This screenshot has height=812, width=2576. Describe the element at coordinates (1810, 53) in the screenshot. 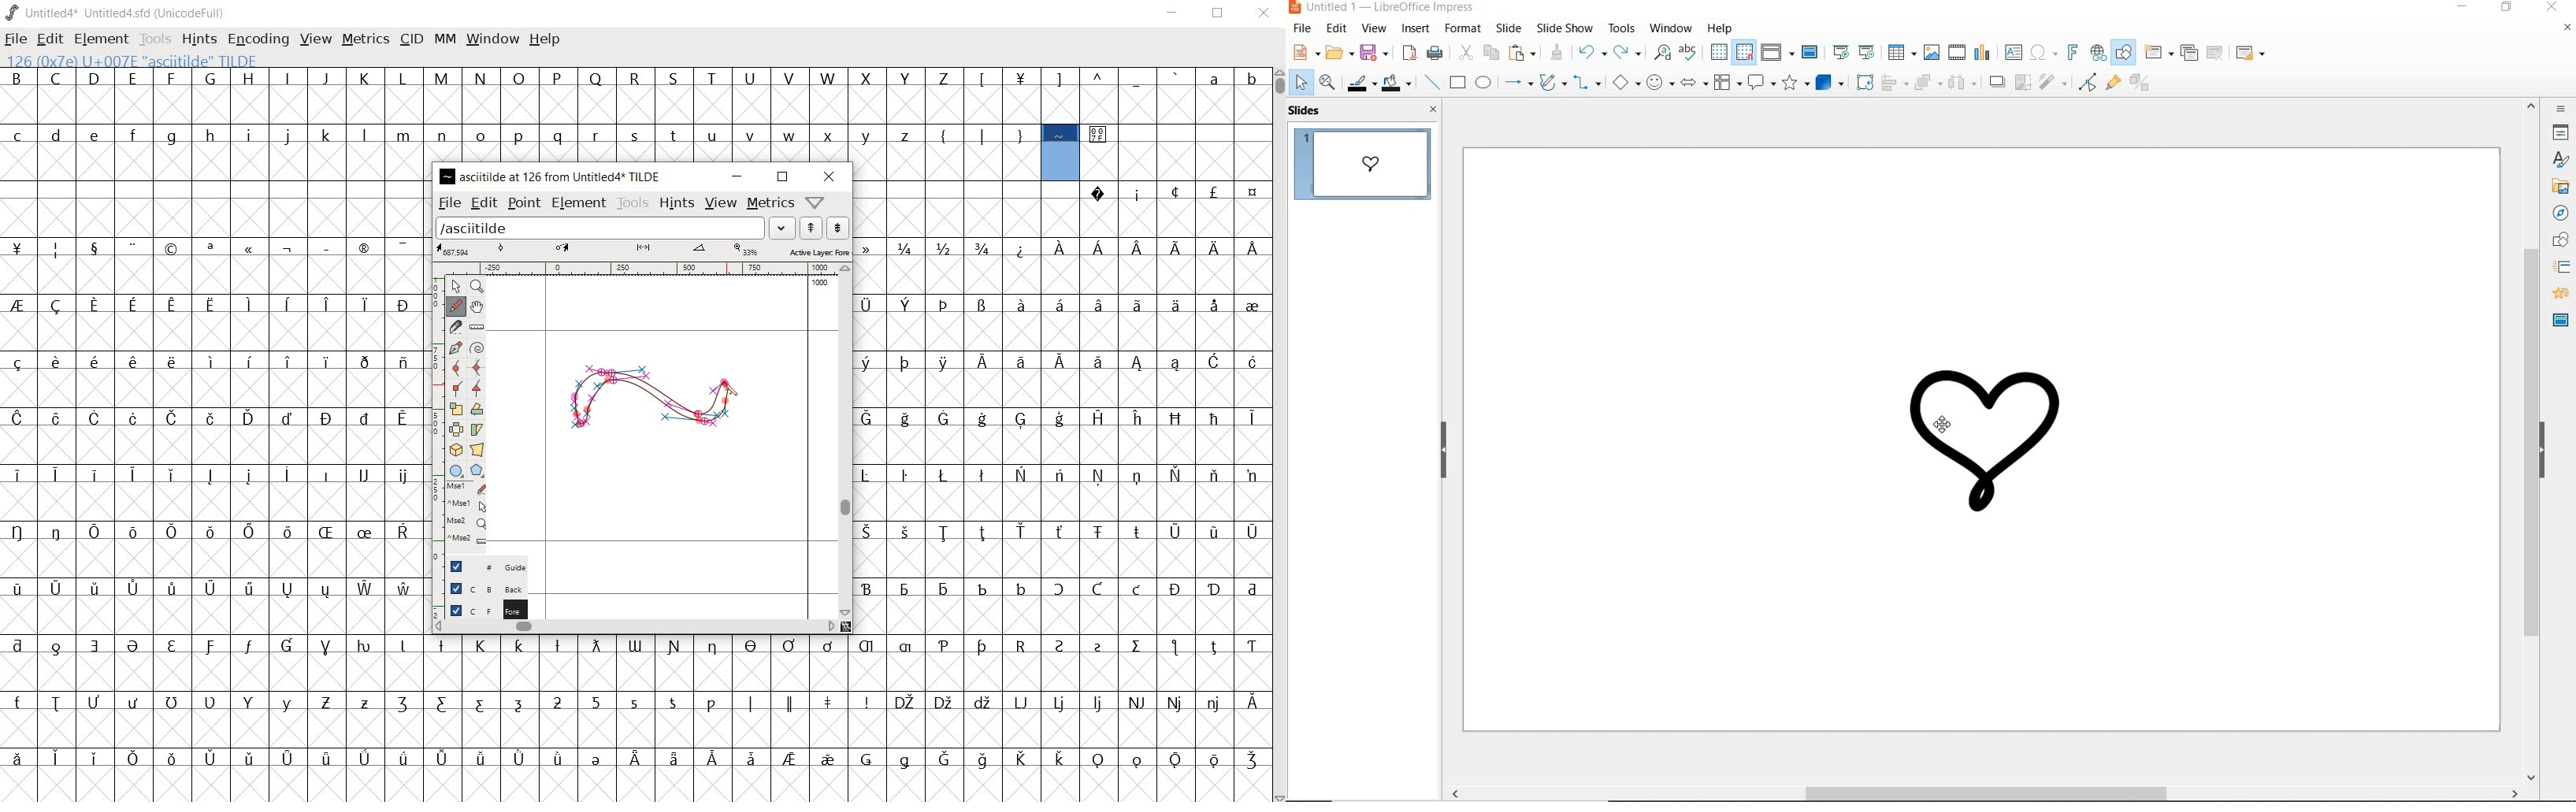

I see `master slide` at that location.